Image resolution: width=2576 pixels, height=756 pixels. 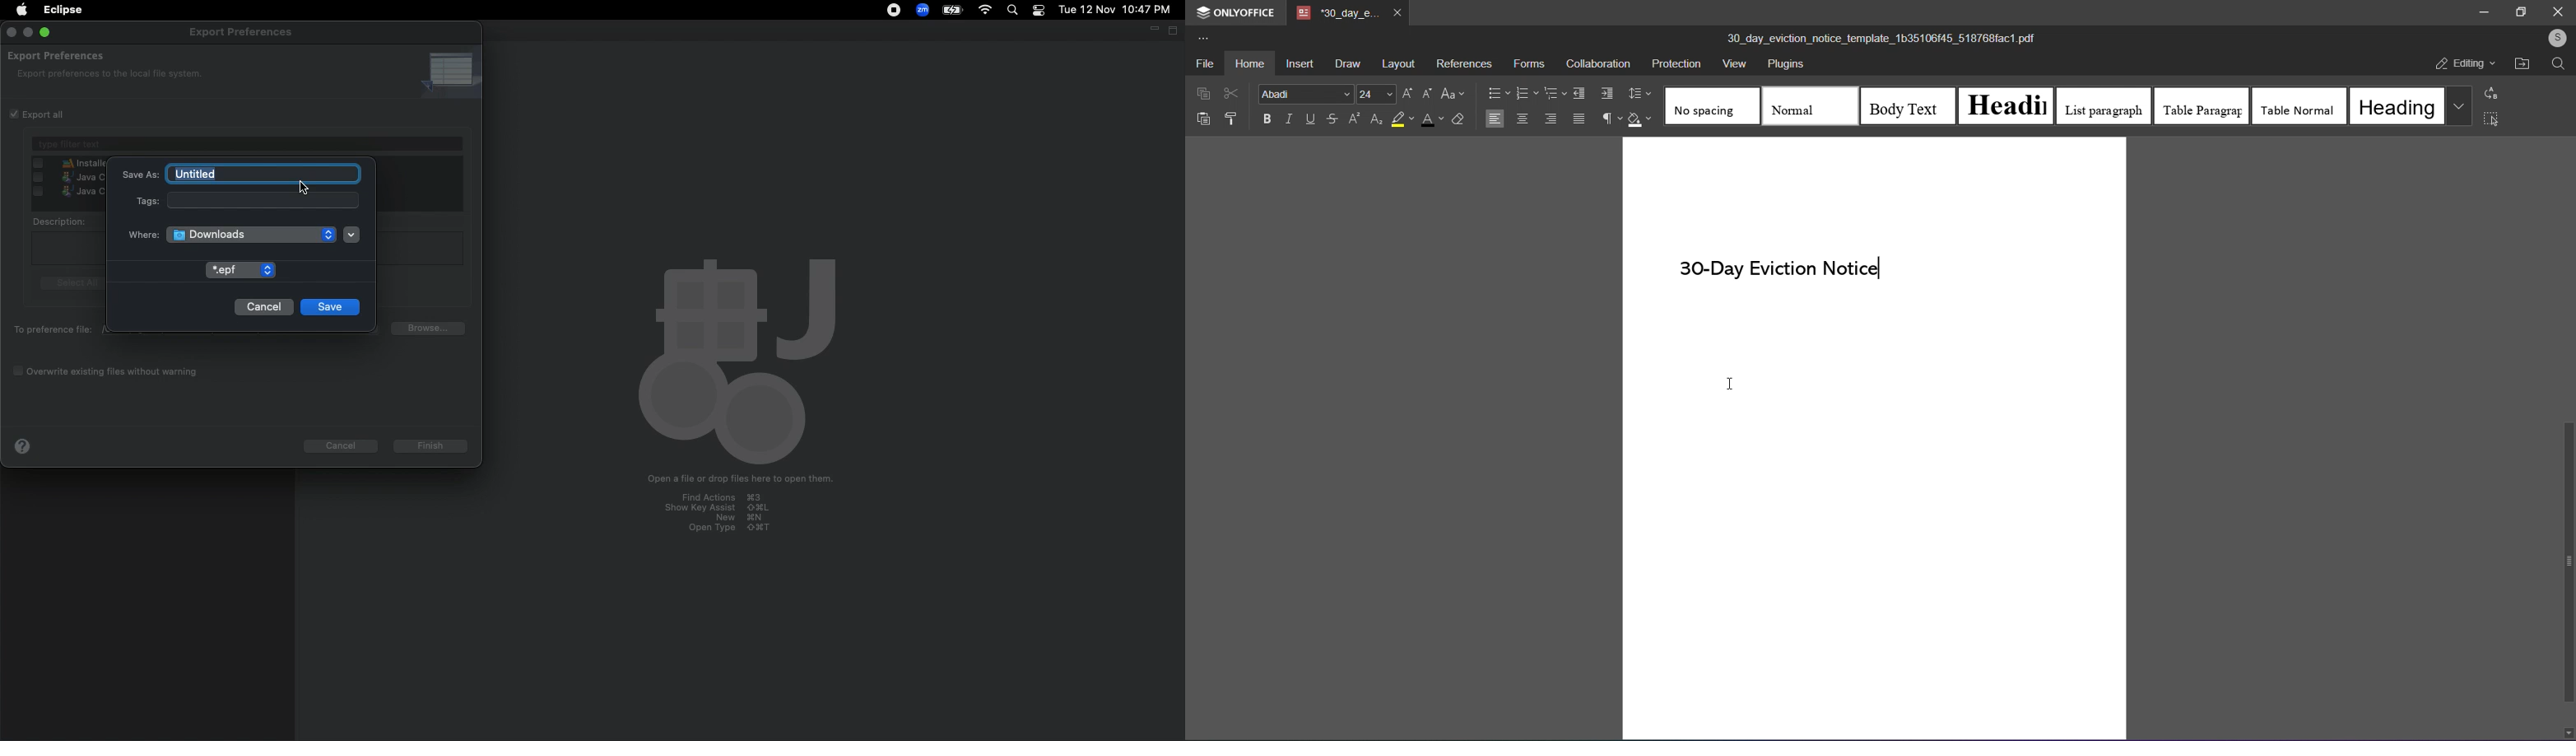 I want to click on subscript, so click(x=1375, y=120).